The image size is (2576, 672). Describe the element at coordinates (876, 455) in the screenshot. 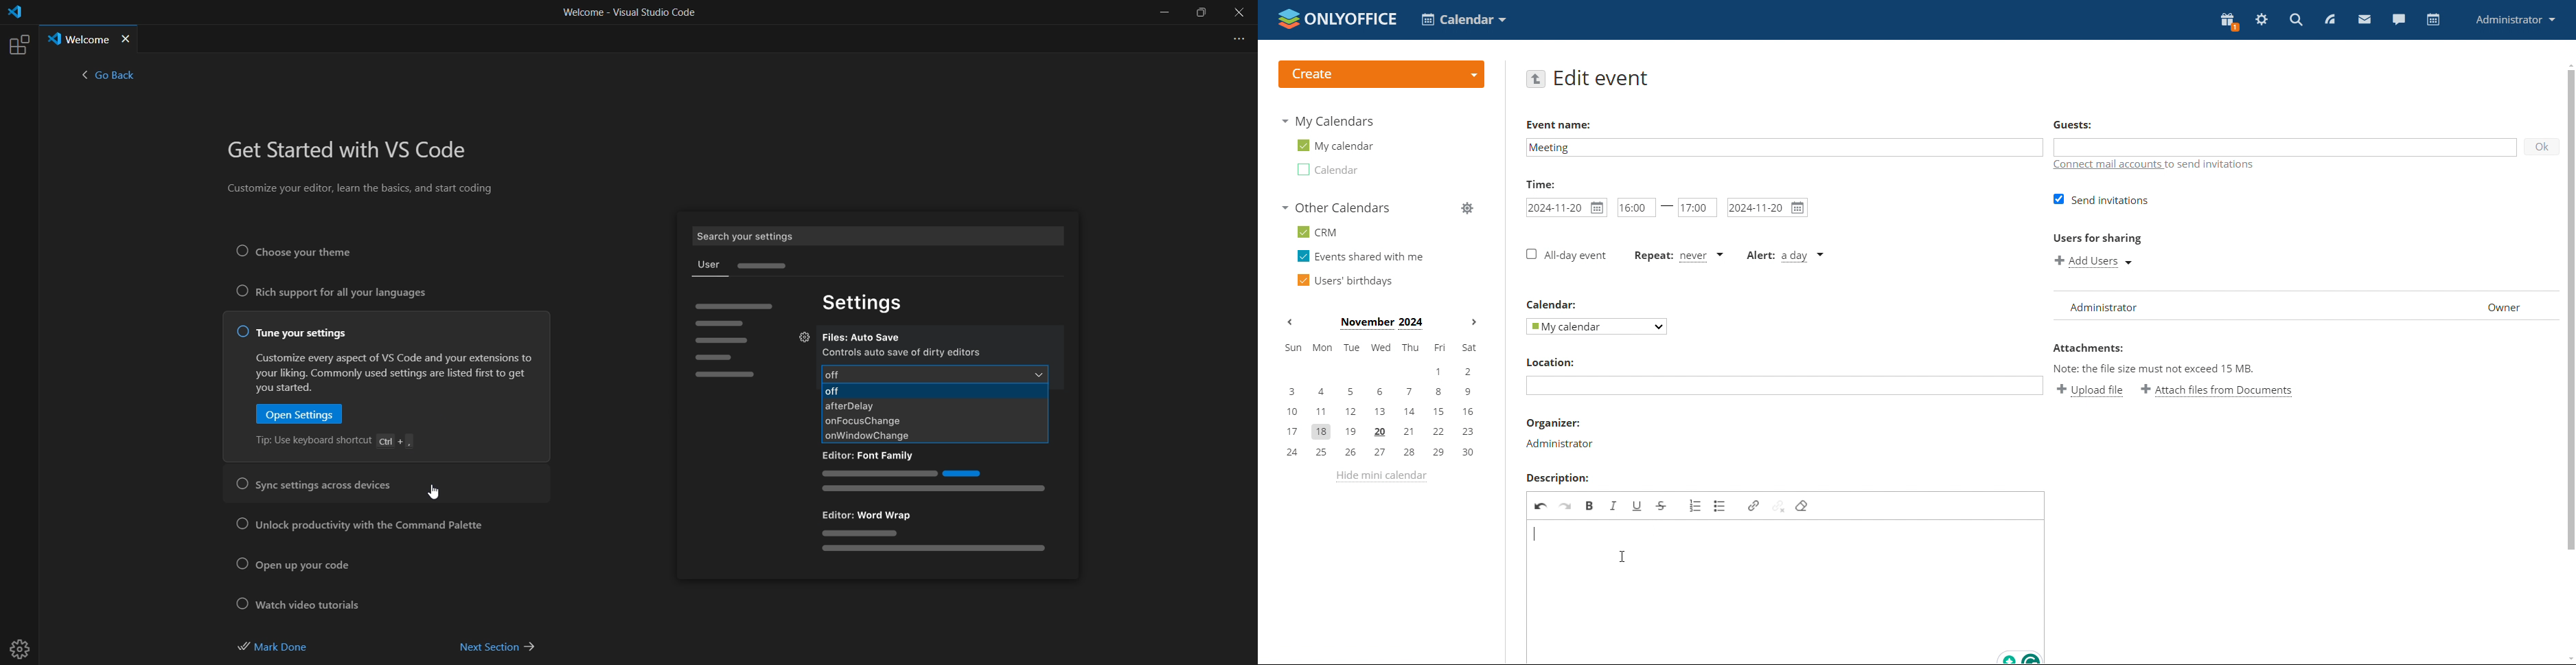

I see `Editor: Font family` at that location.